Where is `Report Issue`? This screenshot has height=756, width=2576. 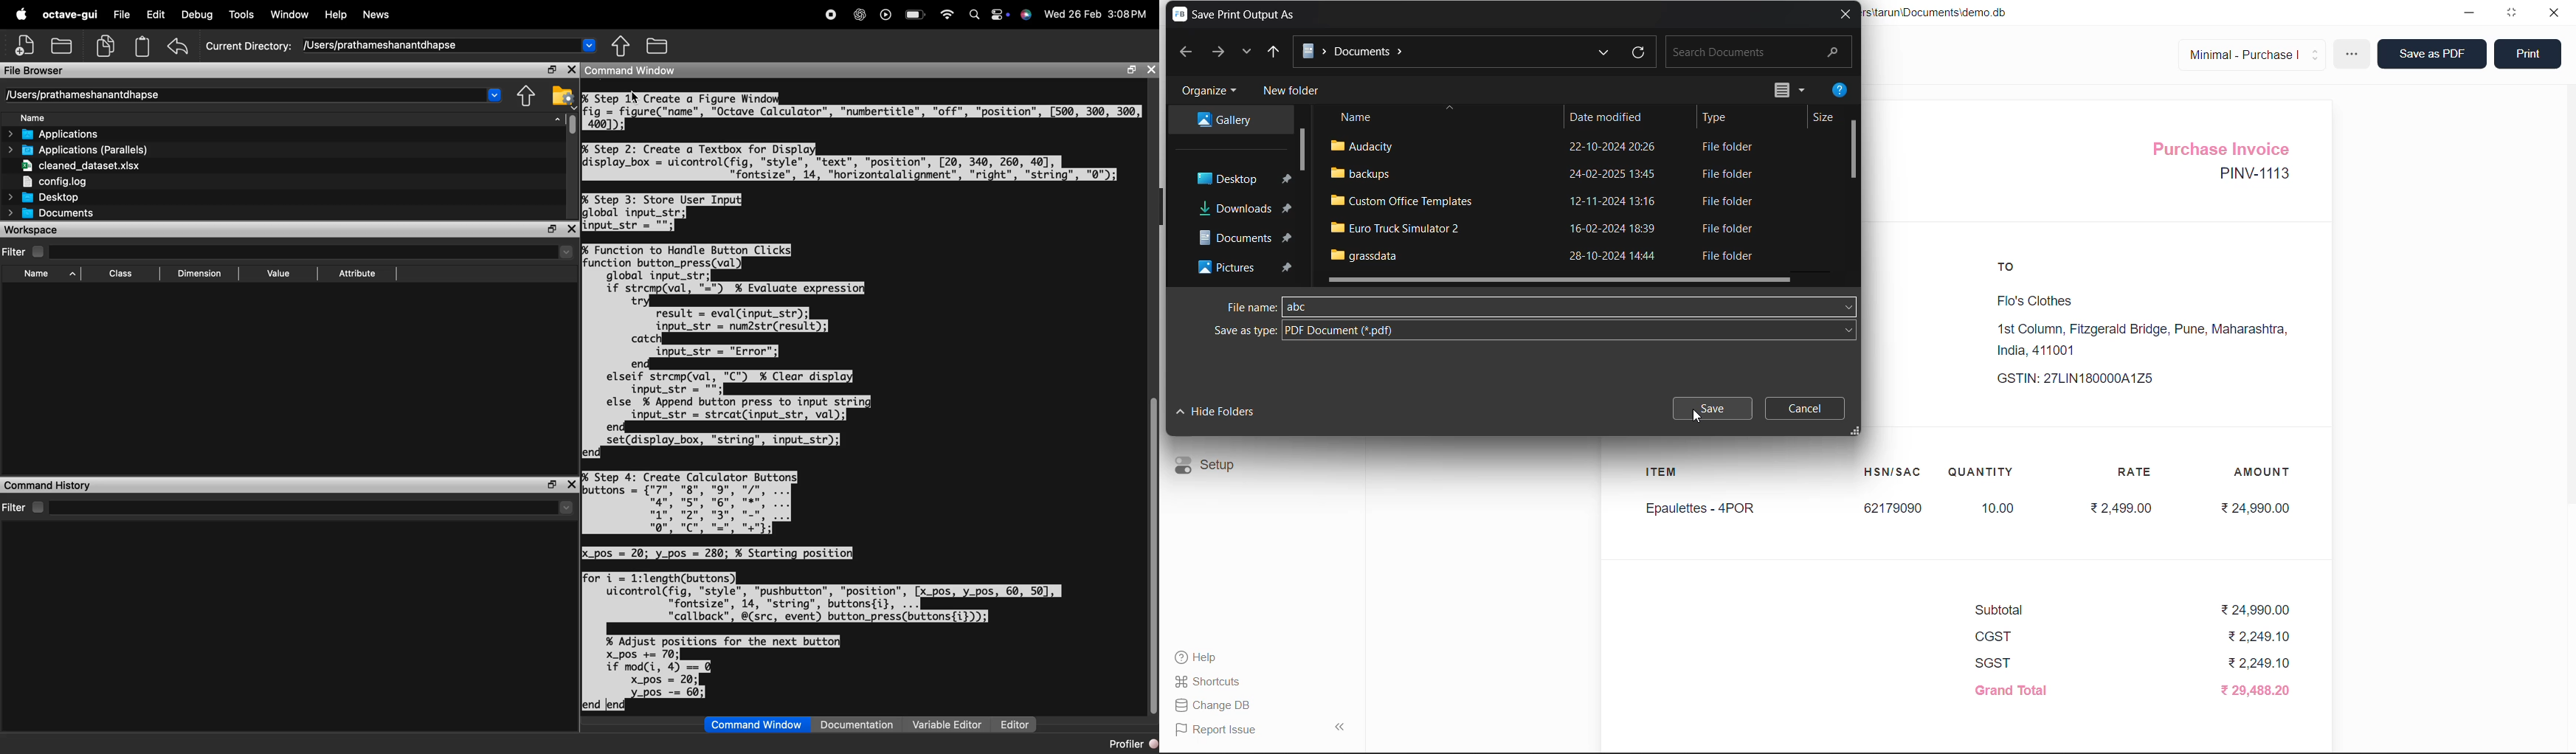
Report Issue is located at coordinates (1220, 728).